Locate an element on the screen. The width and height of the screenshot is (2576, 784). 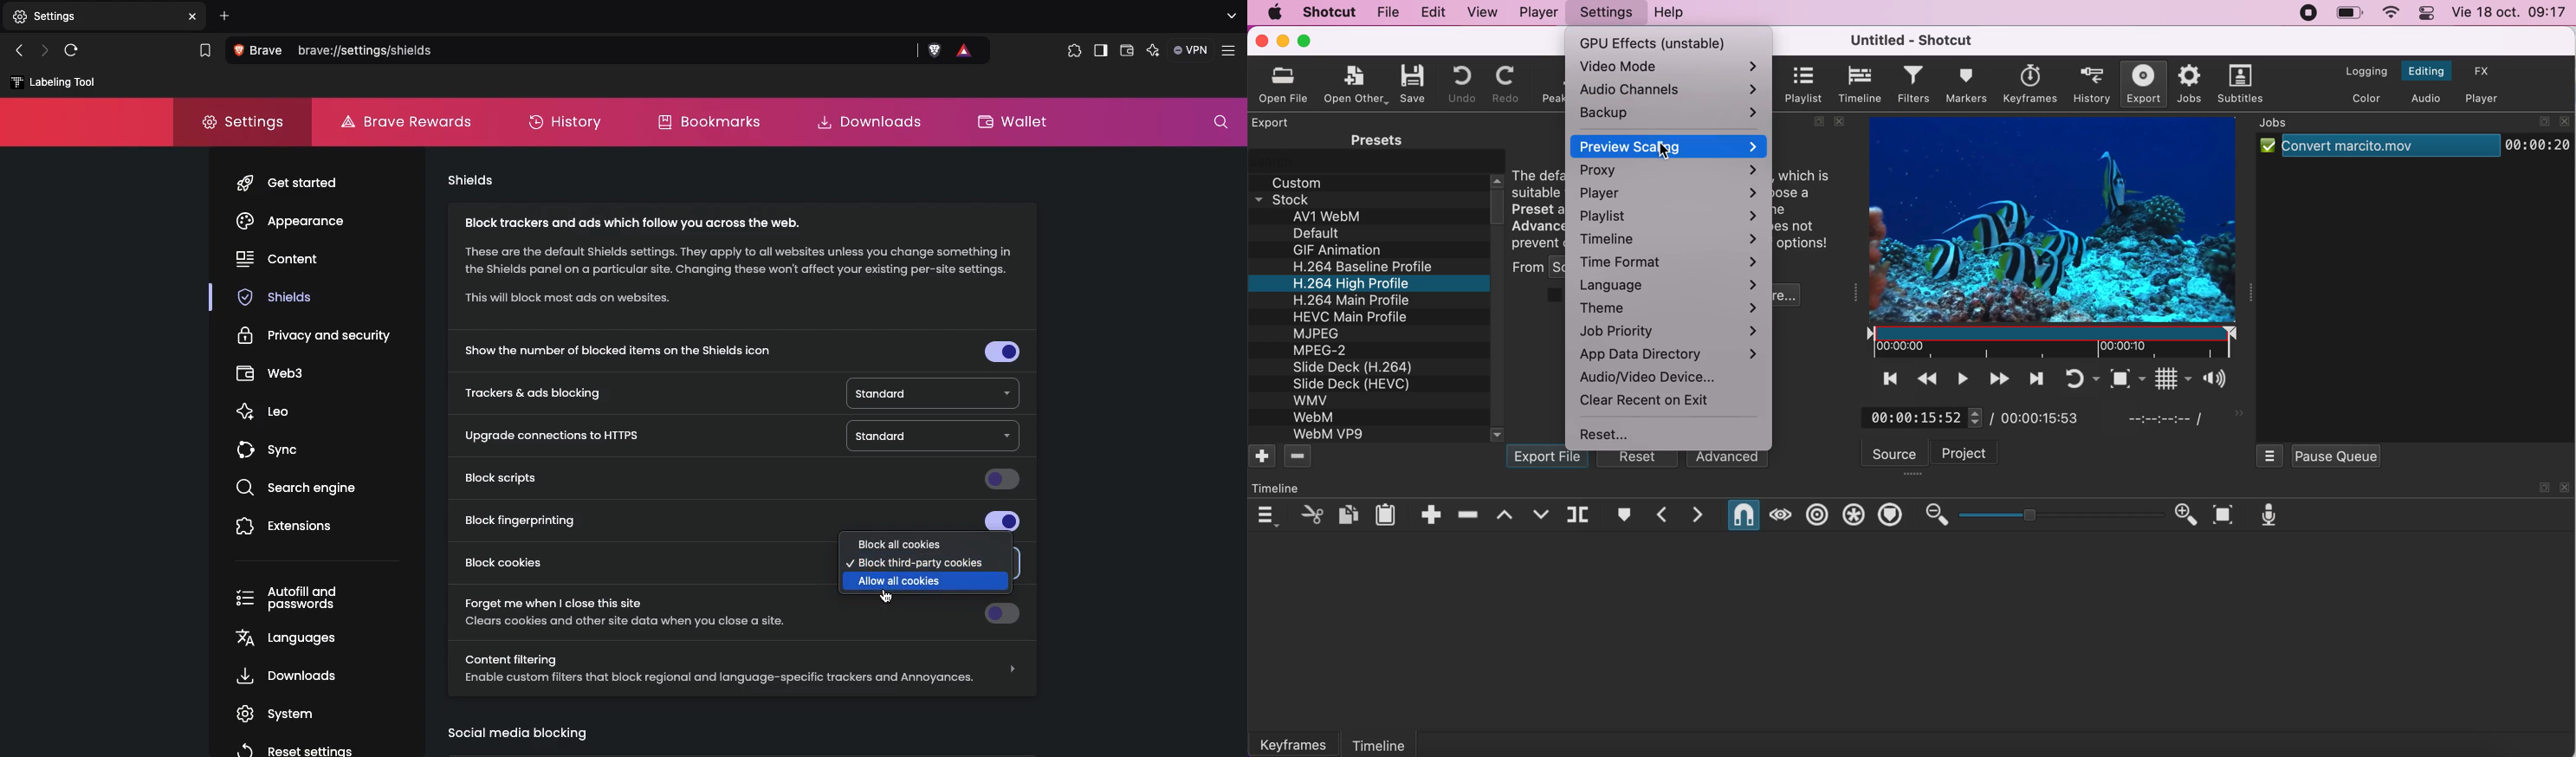
WebM VP9 is located at coordinates (1330, 434).